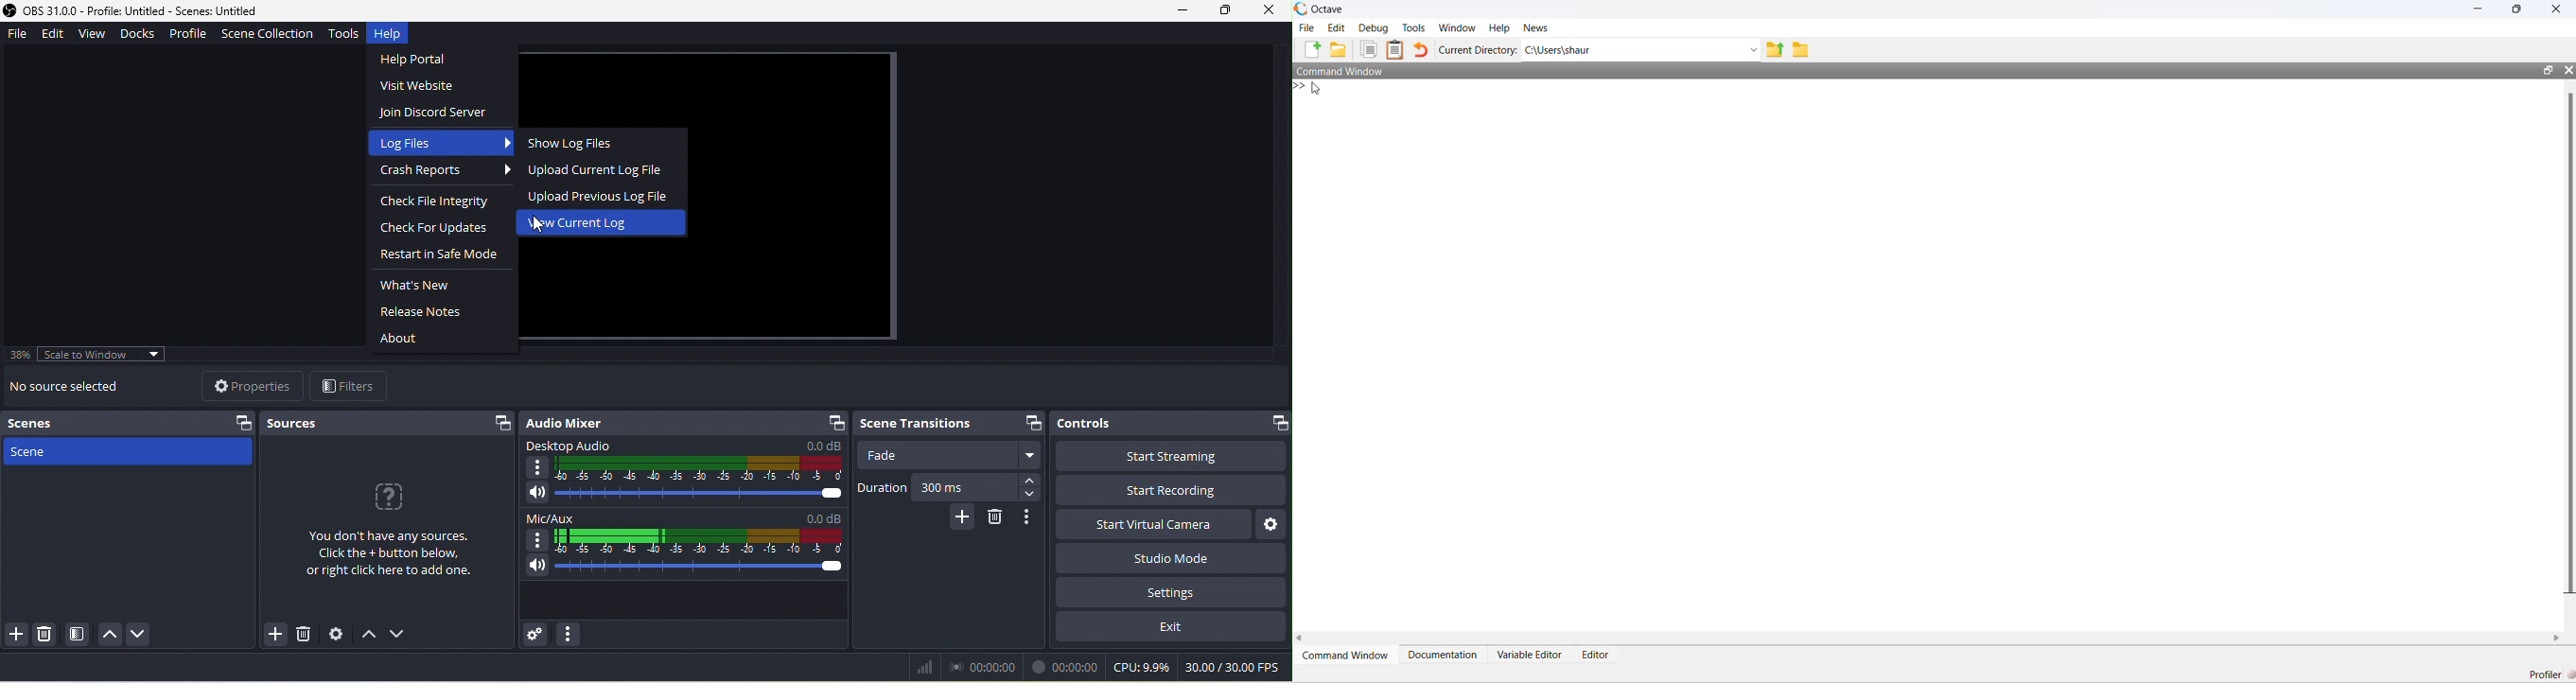 This screenshot has height=700, width=2576. What do you see at coordinates (1066, 667) in the screenshot?
I see `00.00.00` at bounding box center [1066, 667].